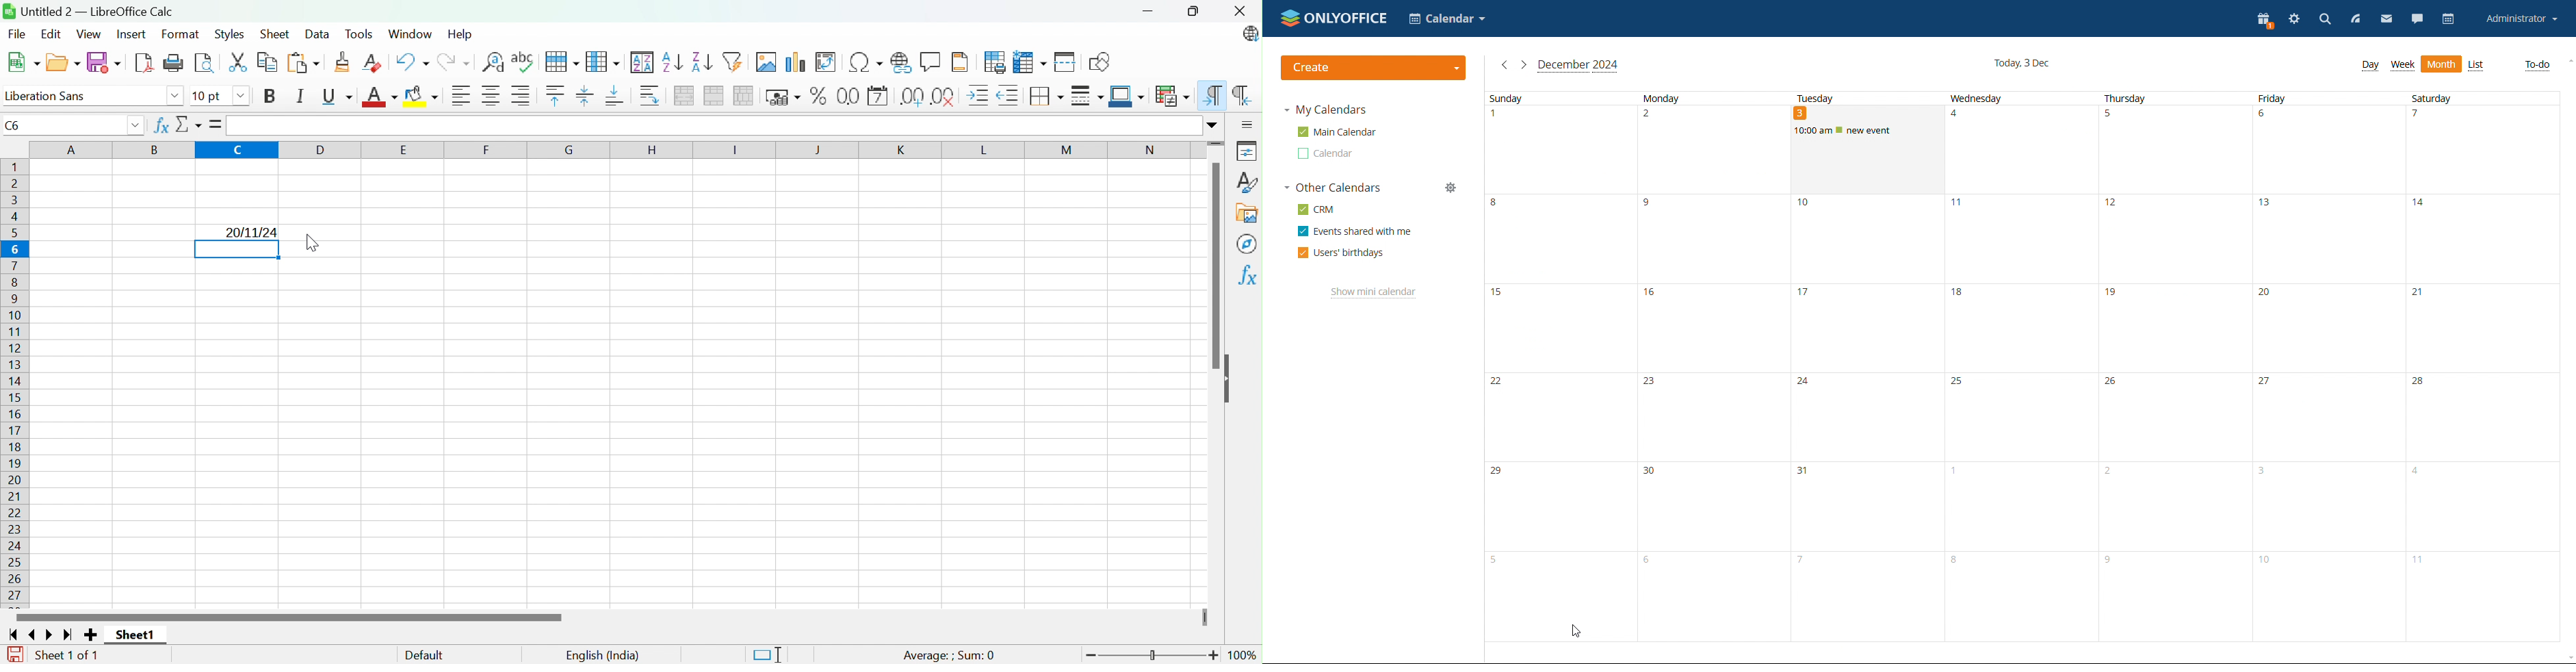 The image size is (2576, 672). I want to click on Average: ; Sum:0, so click(949, 655).